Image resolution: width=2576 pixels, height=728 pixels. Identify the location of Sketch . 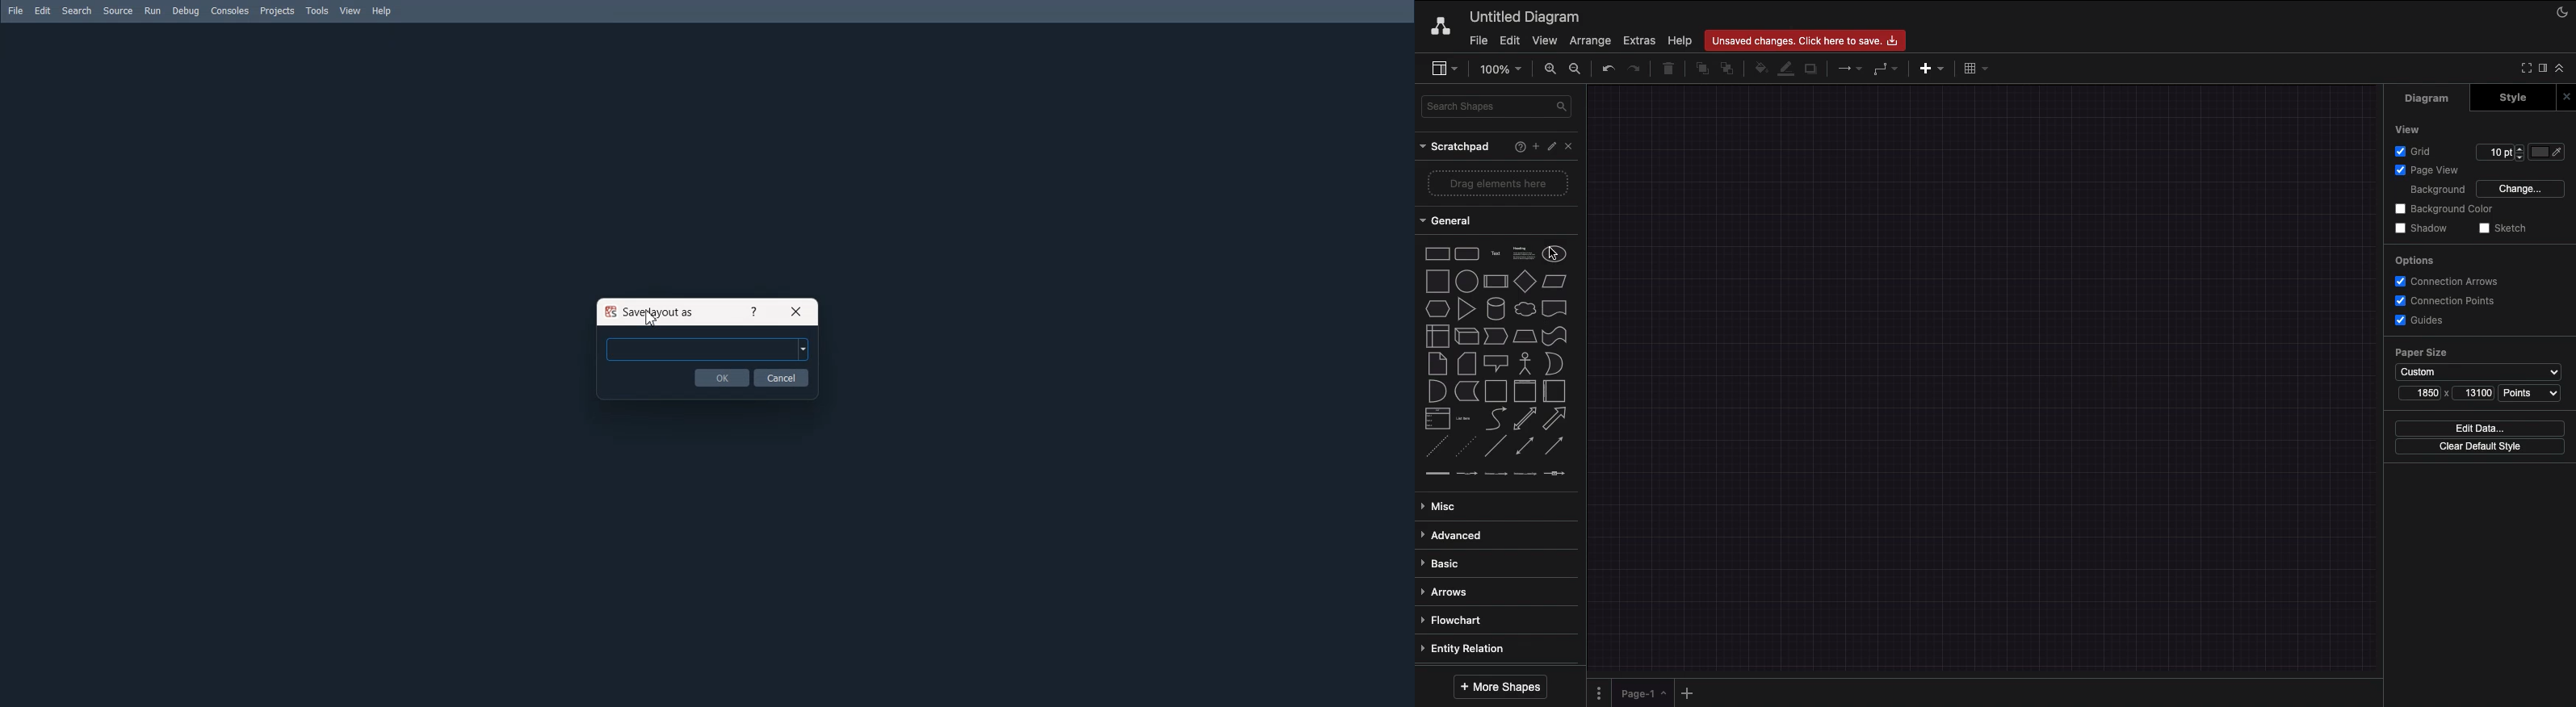
(2503, 229).